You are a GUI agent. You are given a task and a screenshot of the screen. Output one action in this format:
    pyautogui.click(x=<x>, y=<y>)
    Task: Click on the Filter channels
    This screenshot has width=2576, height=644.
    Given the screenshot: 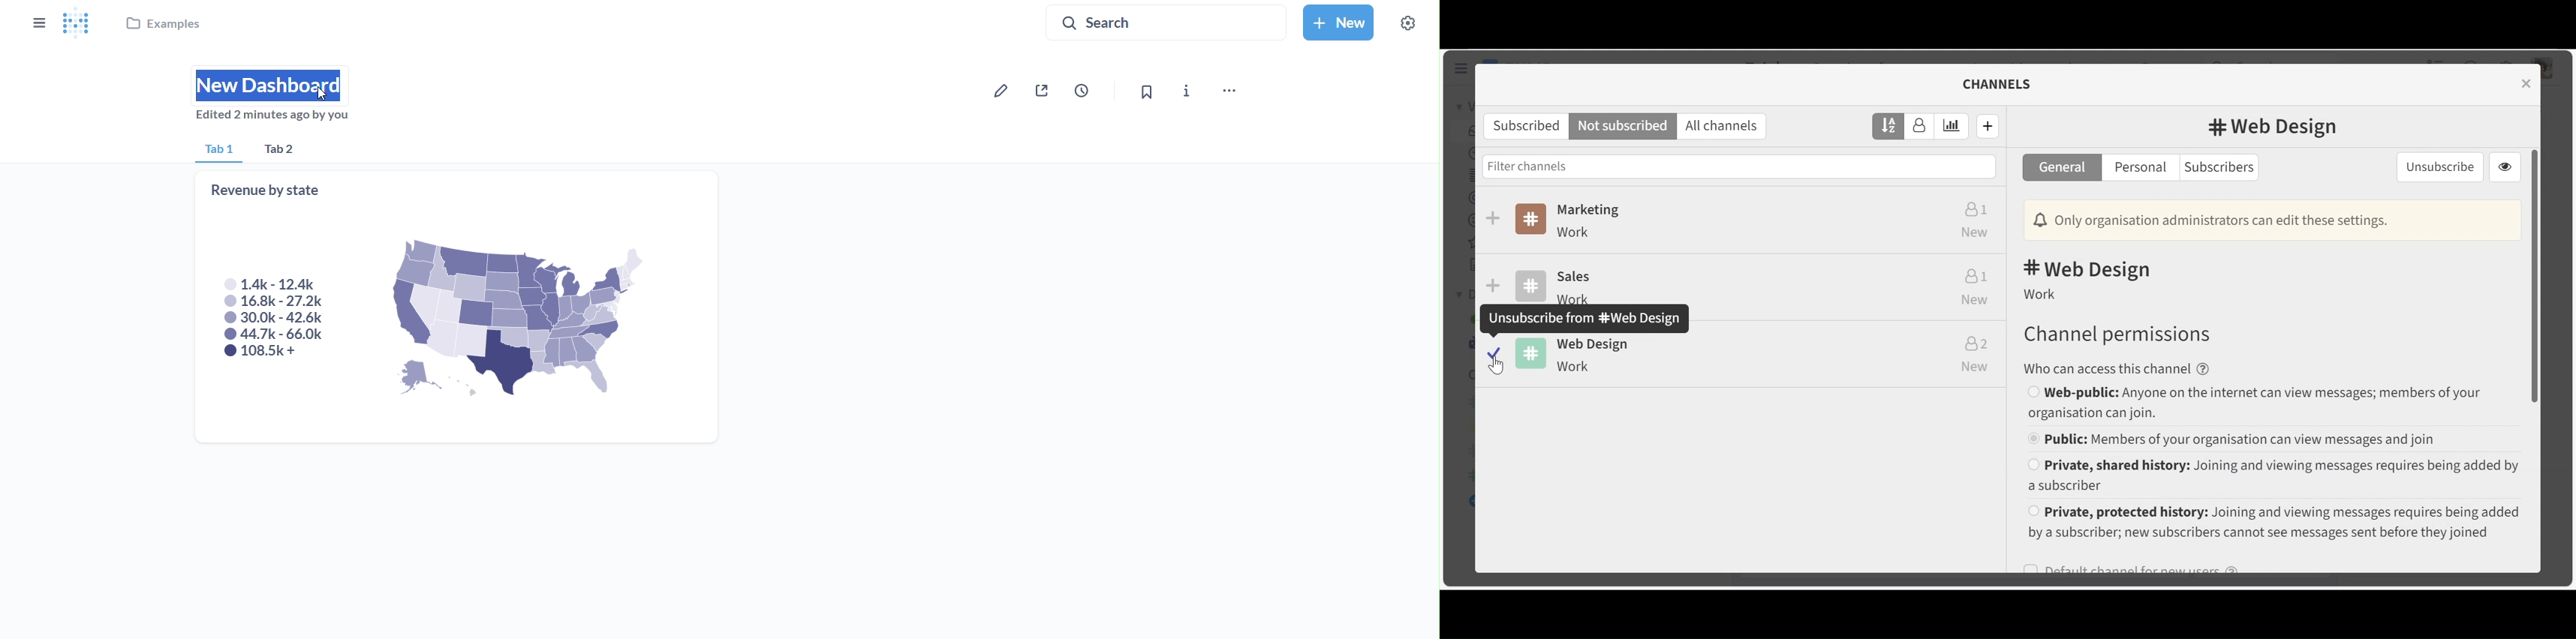 What is the action you would take?
    pyautogui.click(x=1739, y=166)
    